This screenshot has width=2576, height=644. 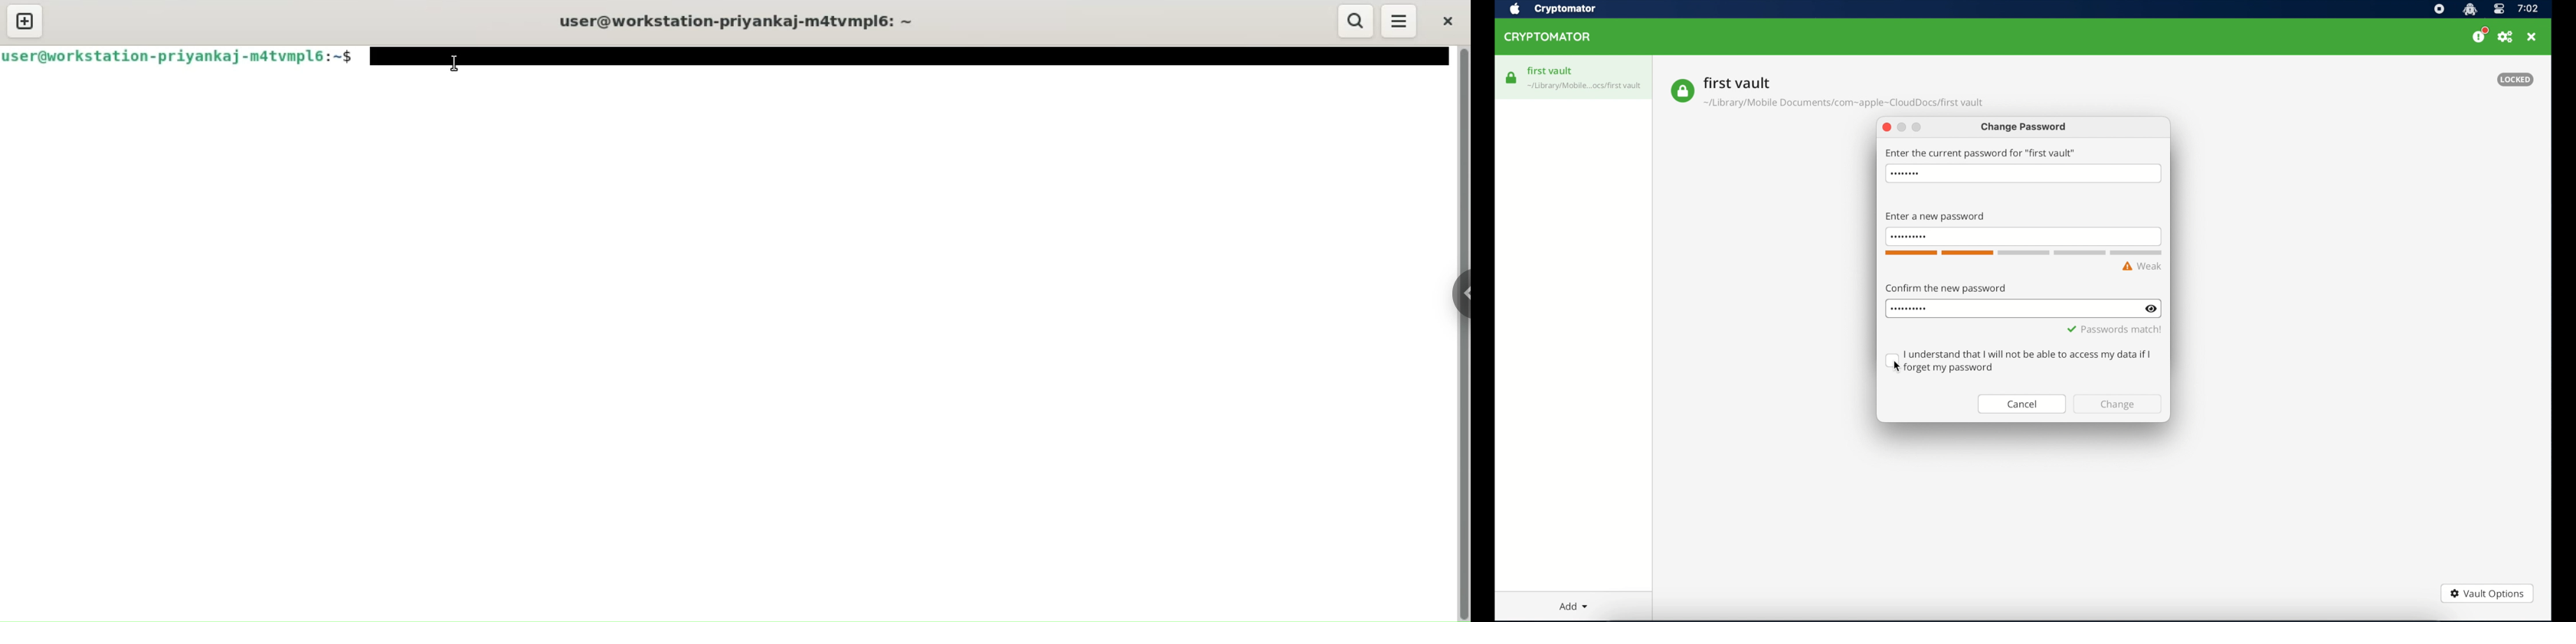 What do you see at coordinates (2114, 329) in the screenshot?
I see `passwords match` at bounding box center [2114, 329].